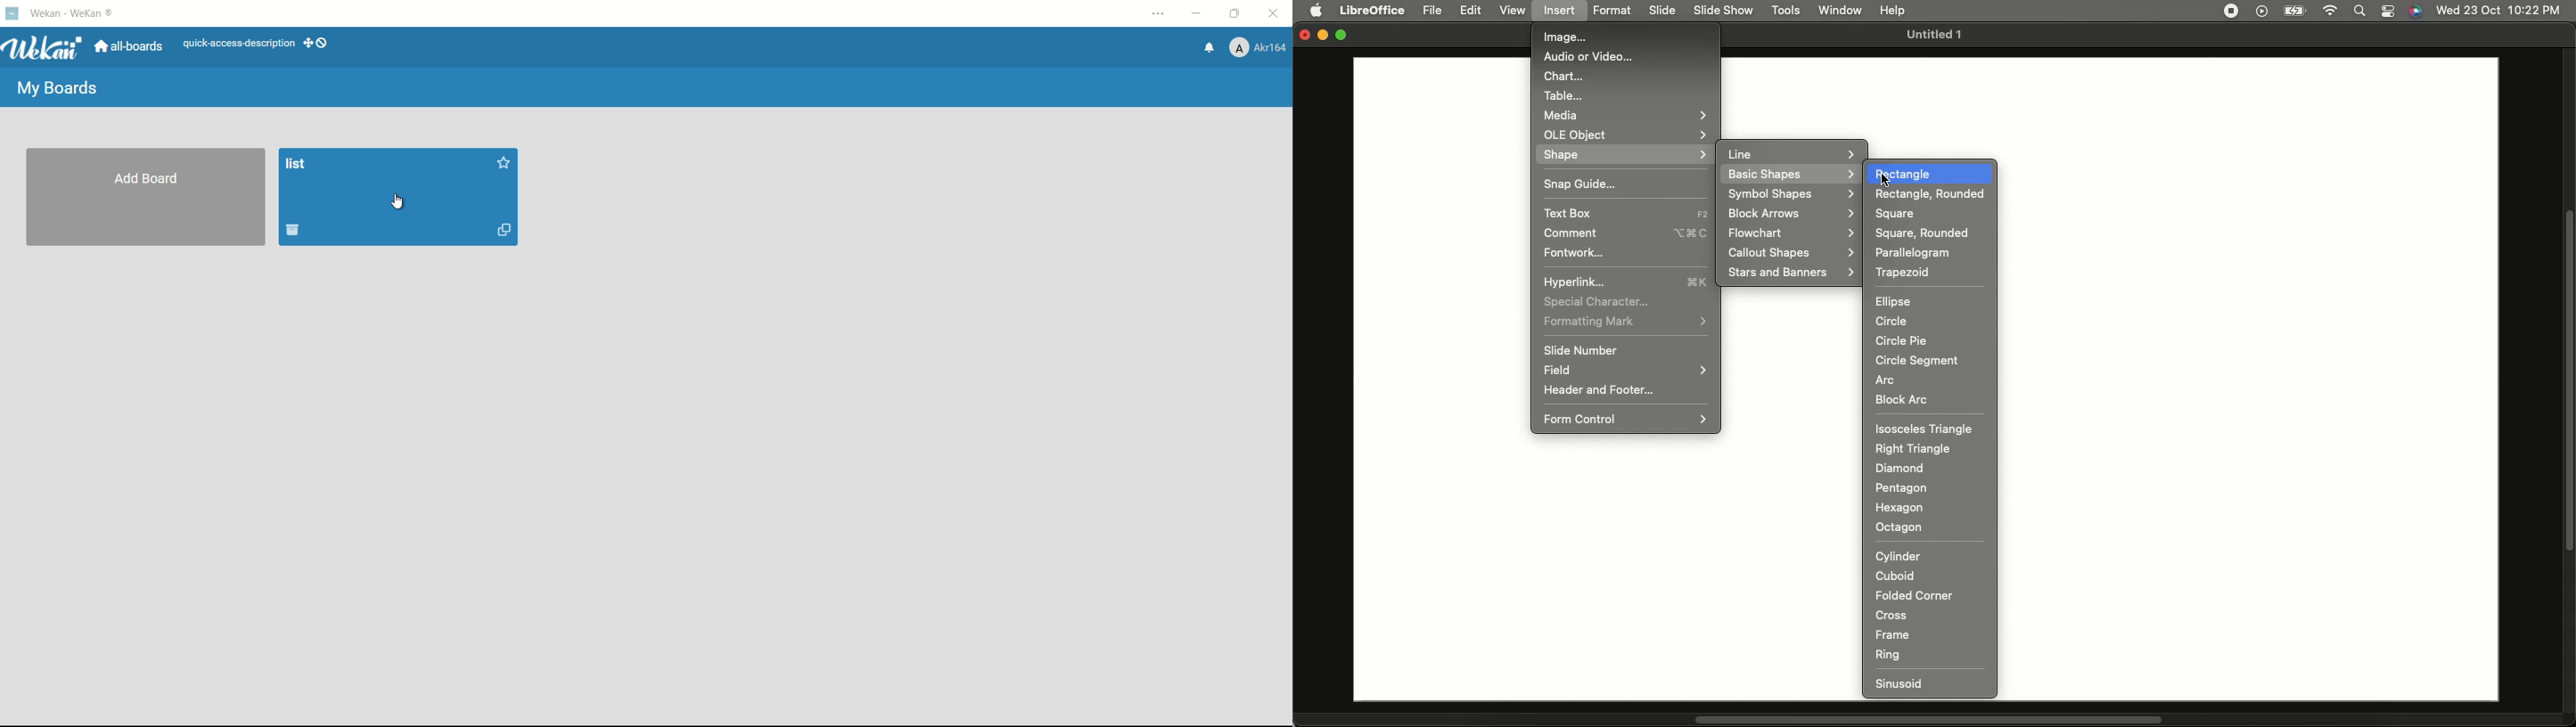  What do you see at coordinates (1792, 214) in the screenshot?
I see `Block arrows` at bounding box center [1792, 214].